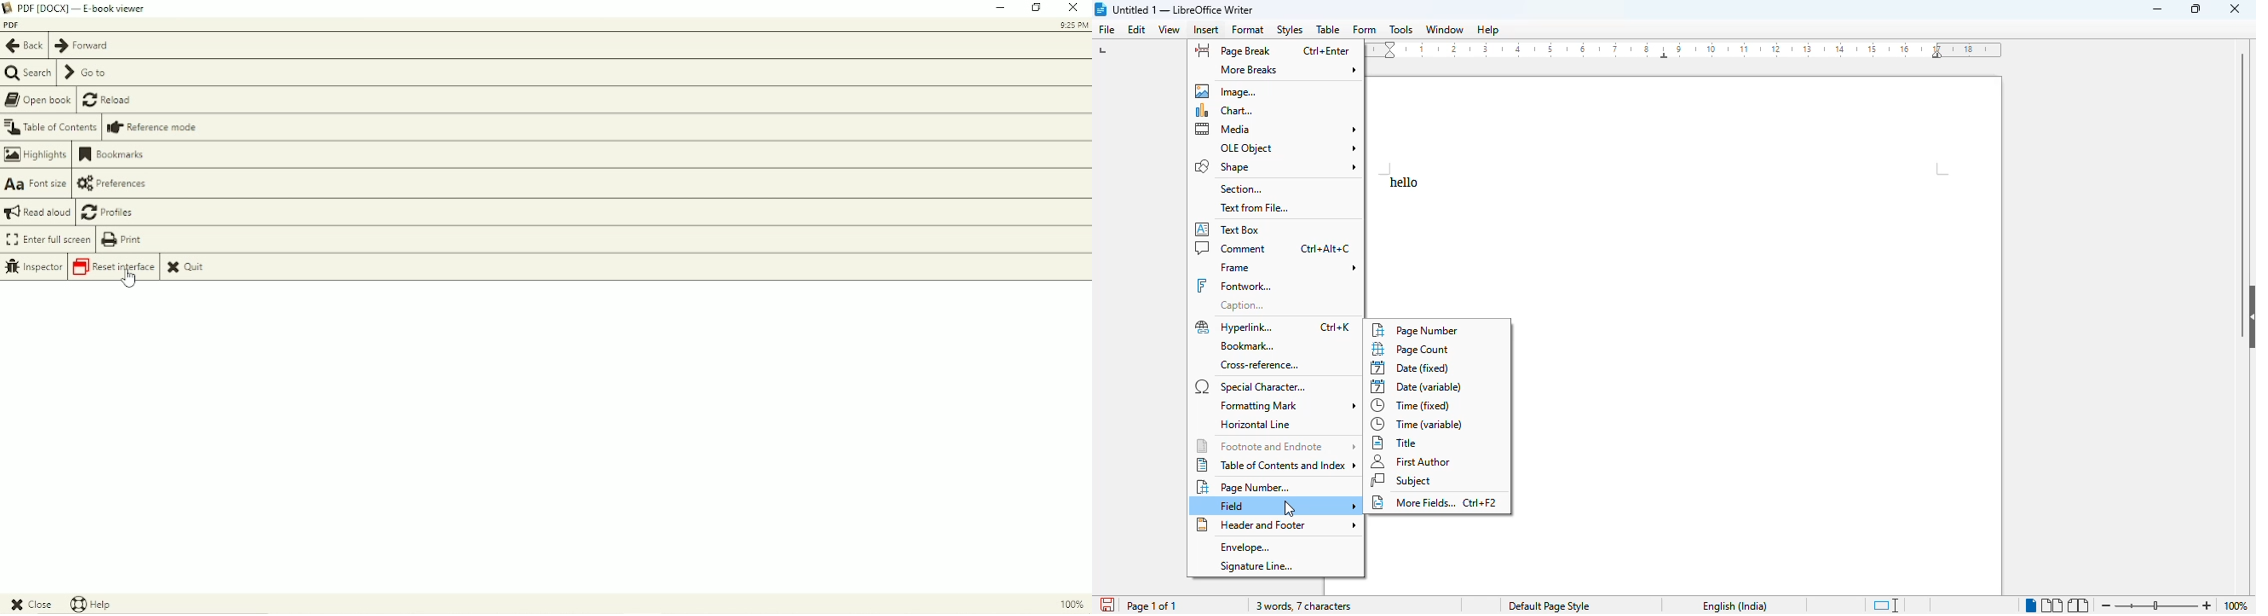  What do you see at coordinates (1887, 605) in the screenshot?
I see `standard selection` at bounding box center [1887, 605].